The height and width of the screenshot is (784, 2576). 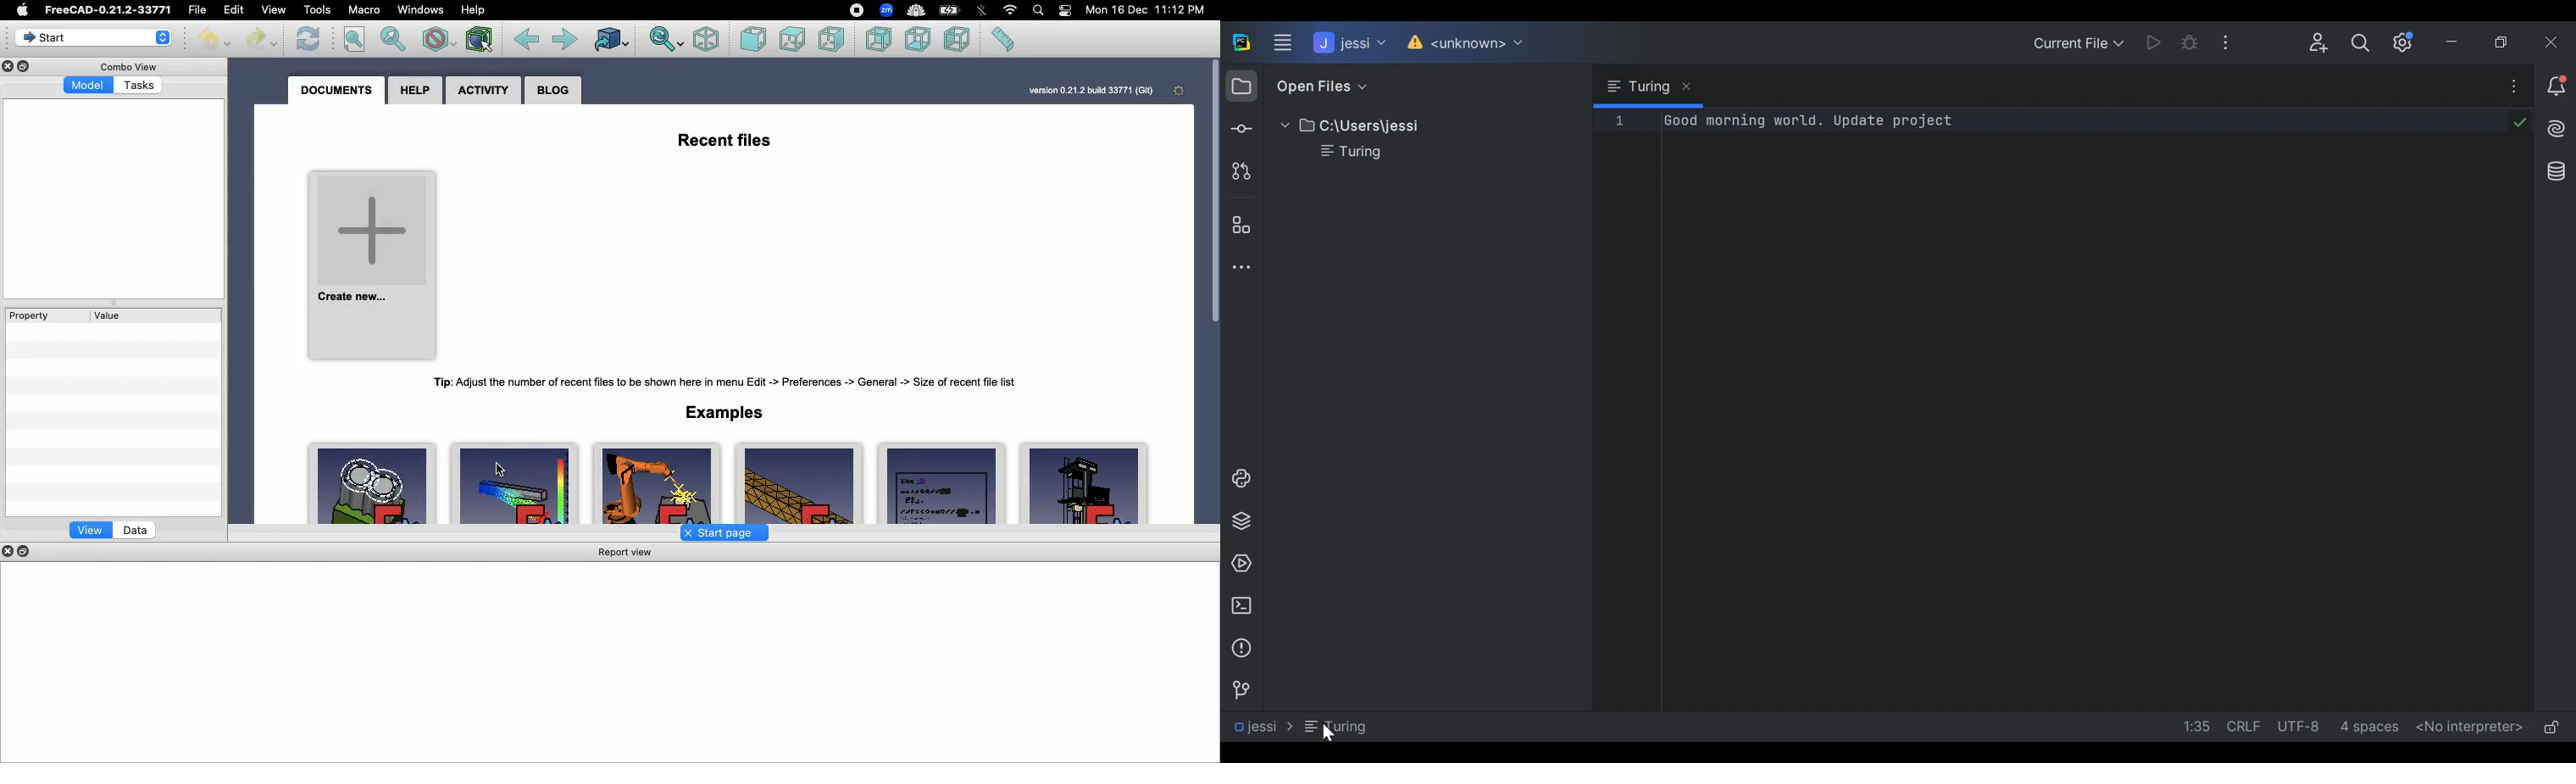 What do you see at coordinates (610, 39) in the screenshot?
I see `Go to linked object` at bounding box center [610, 39].